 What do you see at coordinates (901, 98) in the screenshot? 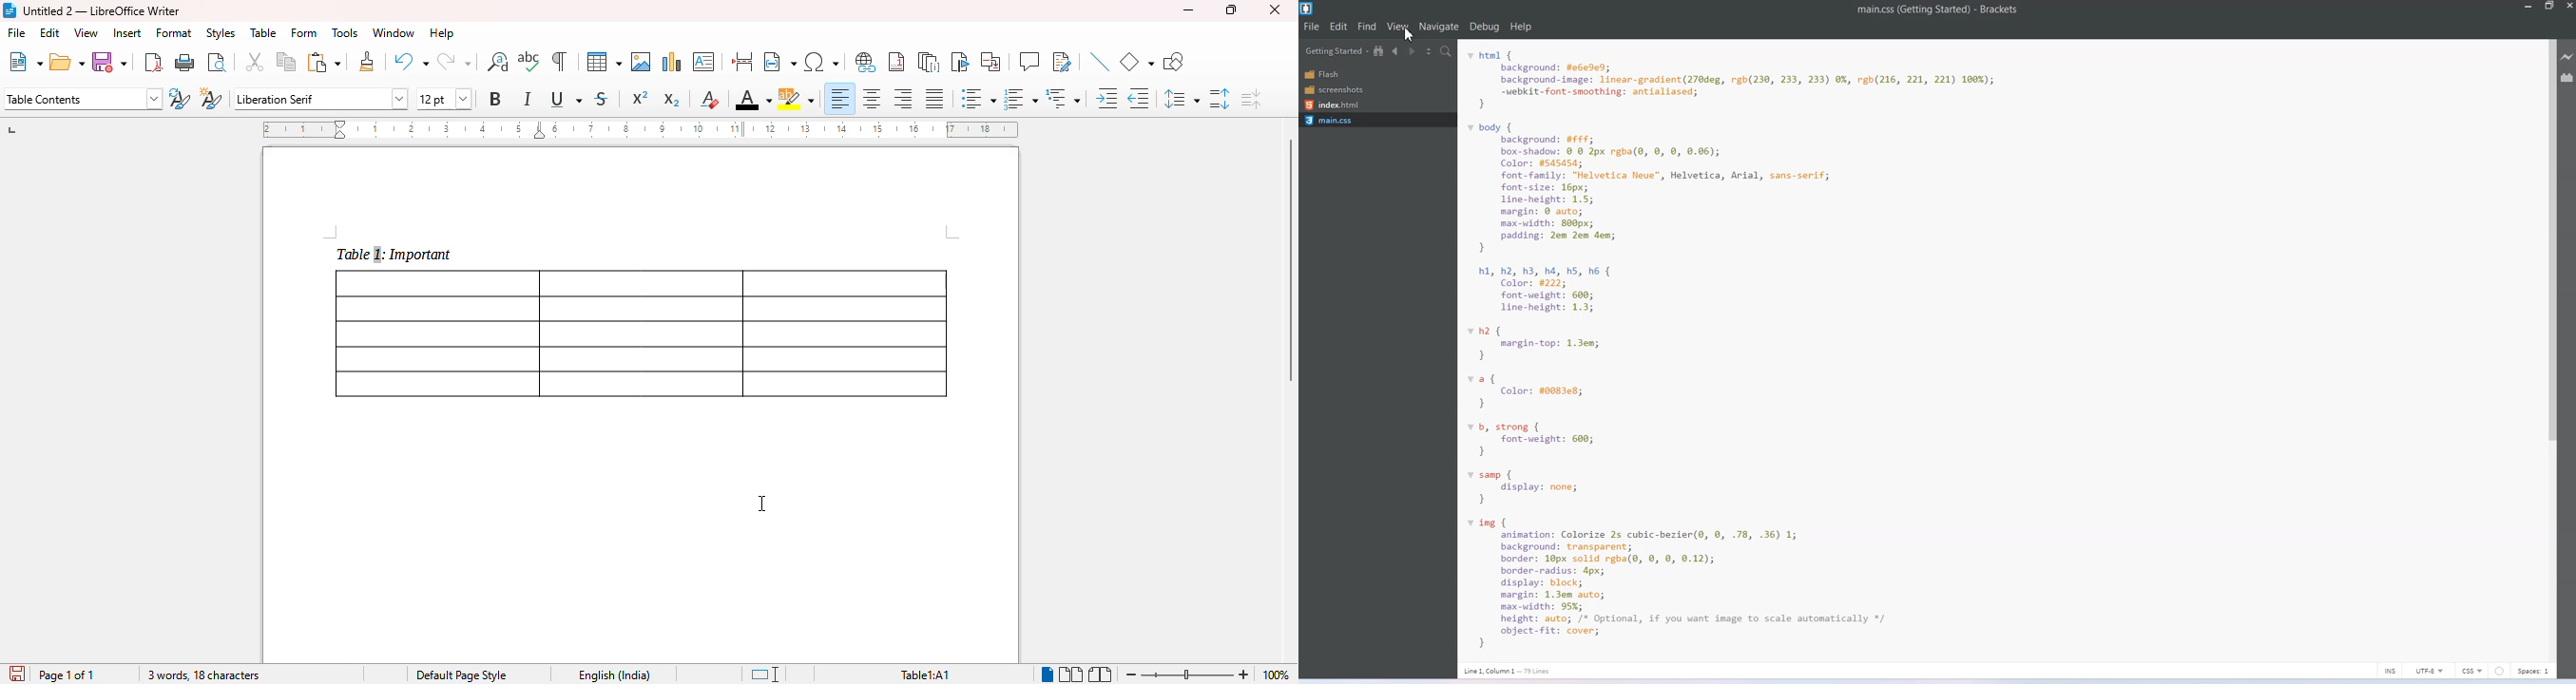
I see `align right` at bounding box center [901, 98].